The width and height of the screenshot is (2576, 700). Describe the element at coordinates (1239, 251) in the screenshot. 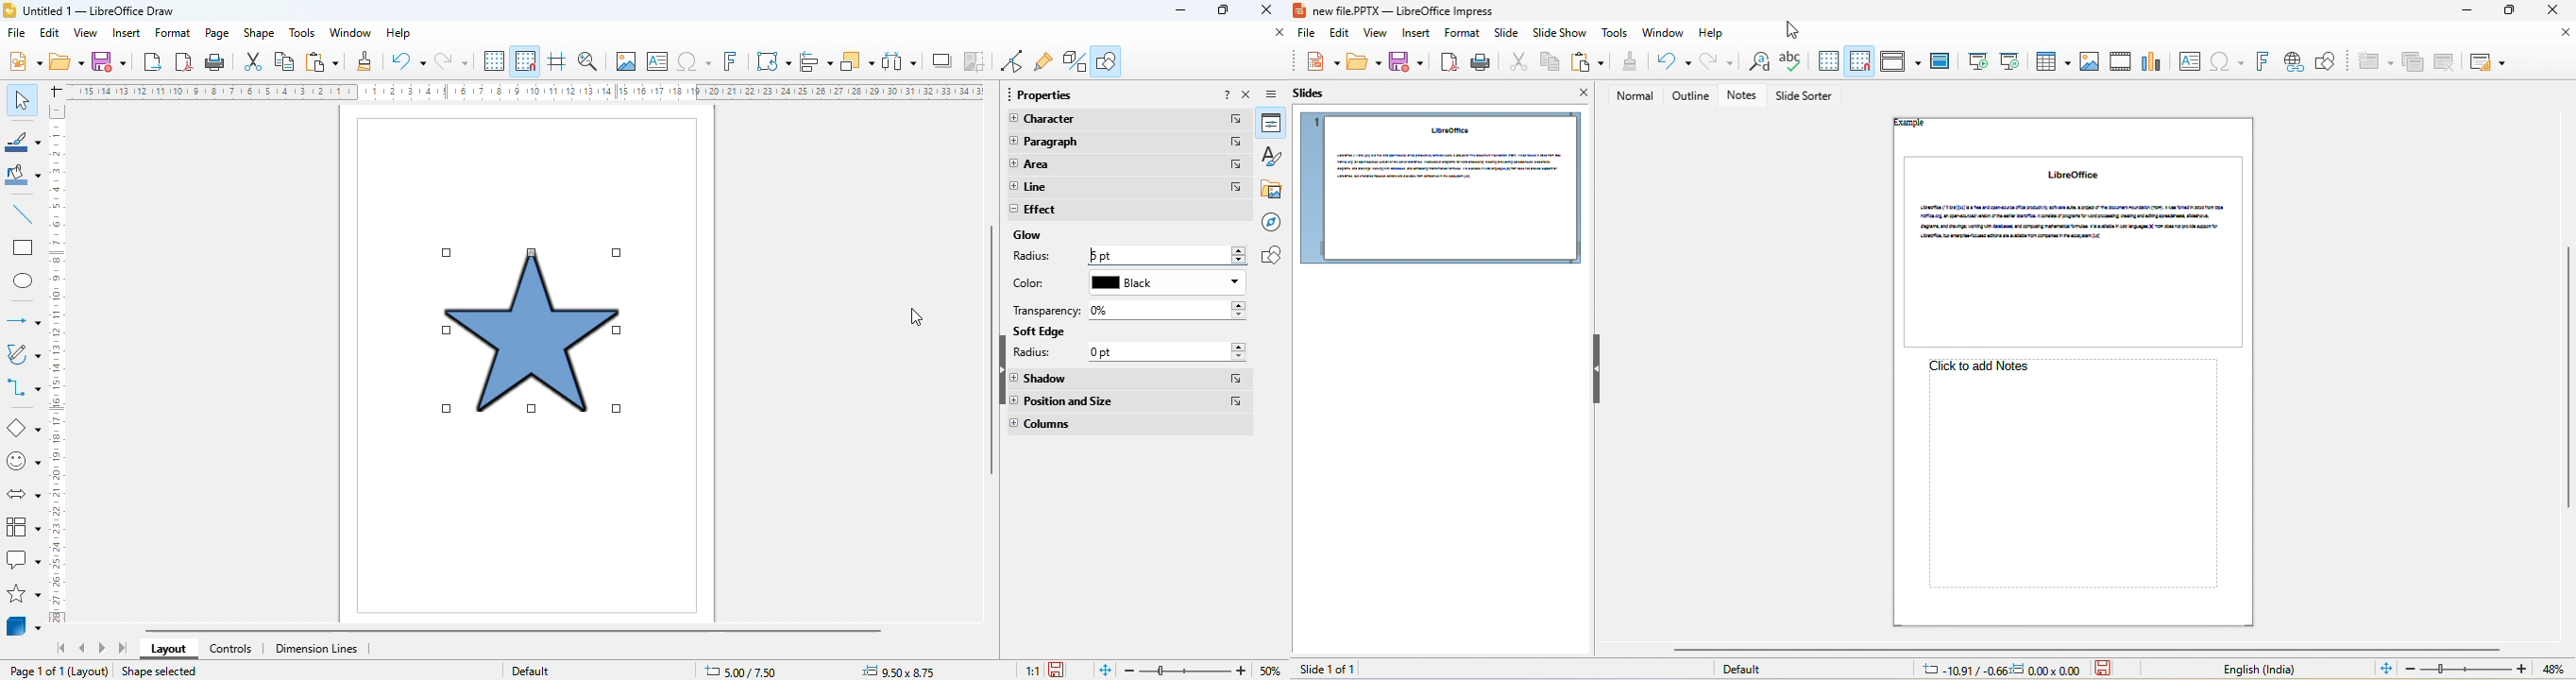

I see `increase` at that location.